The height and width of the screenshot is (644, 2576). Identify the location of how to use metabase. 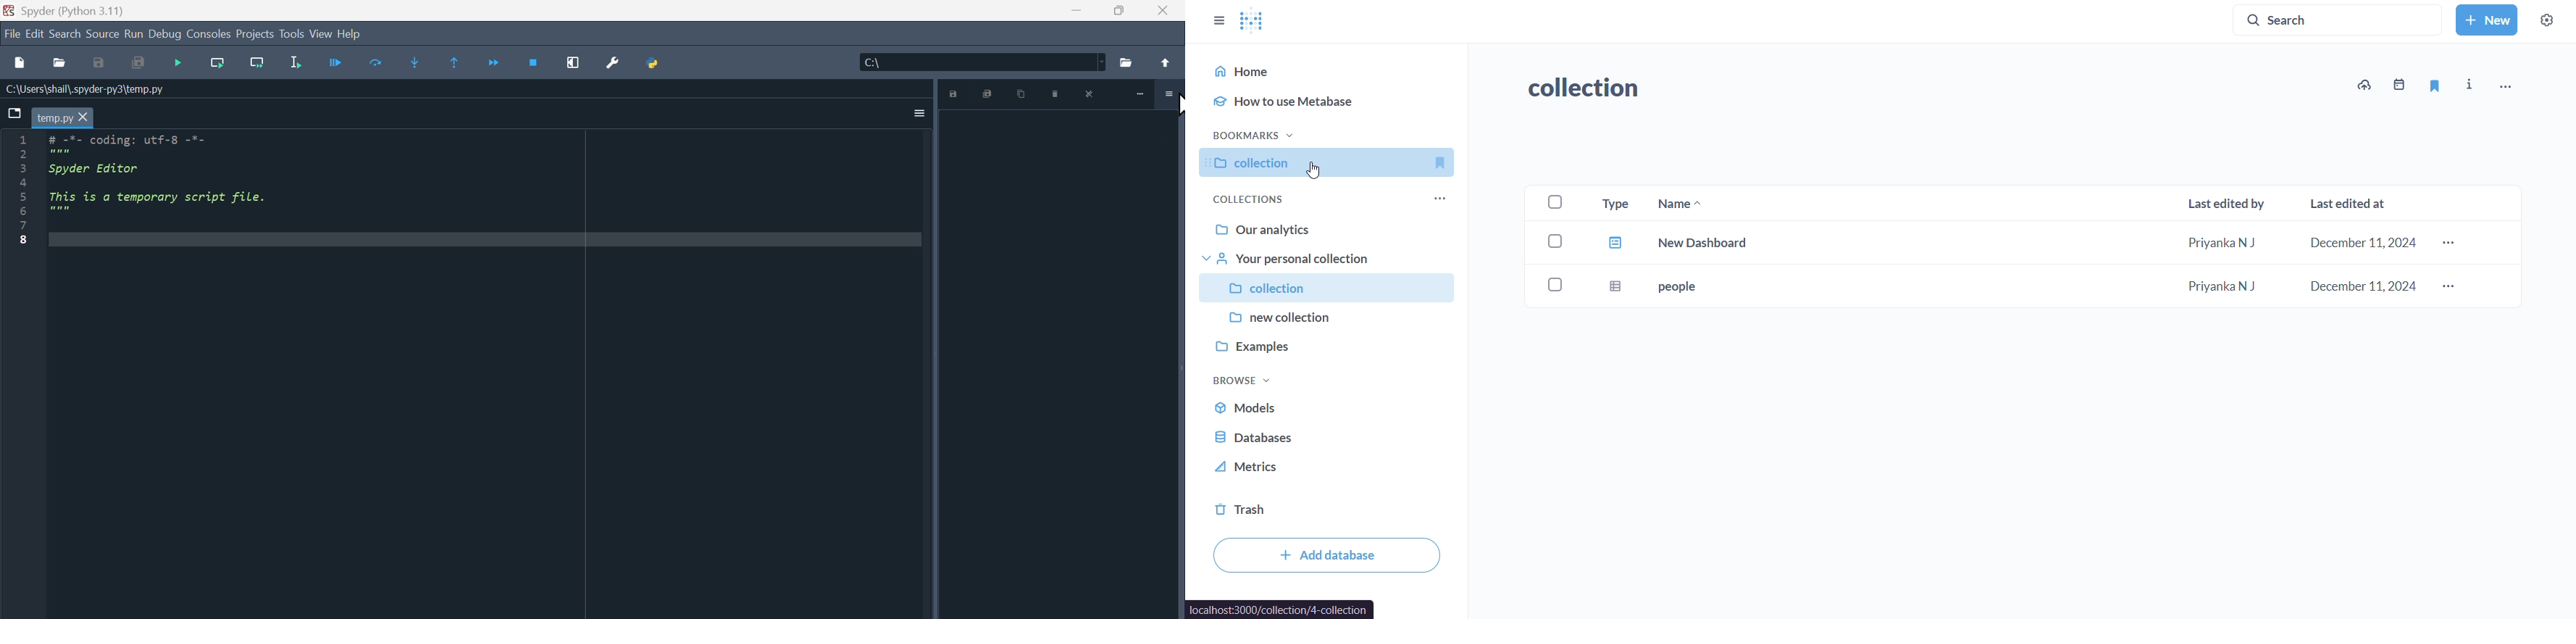
(1329, 104).